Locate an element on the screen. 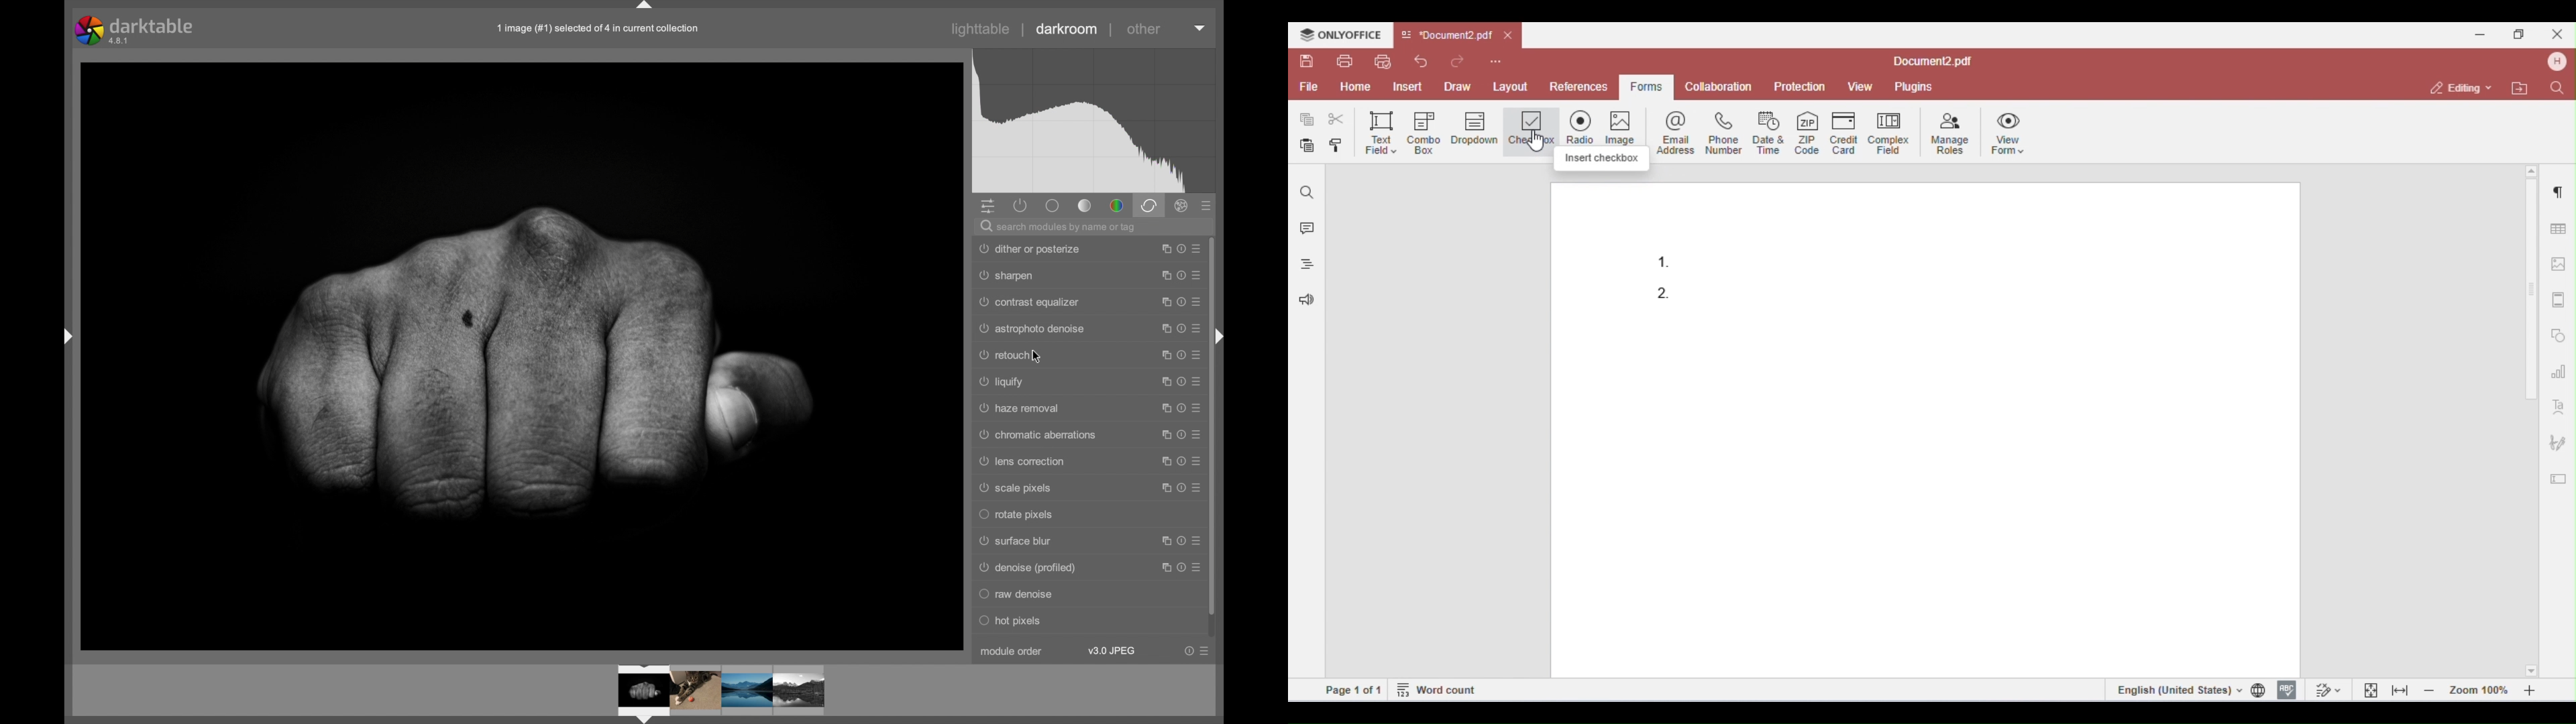 The image size is (2576, 728). more options is located at coordinates (1195, 278).